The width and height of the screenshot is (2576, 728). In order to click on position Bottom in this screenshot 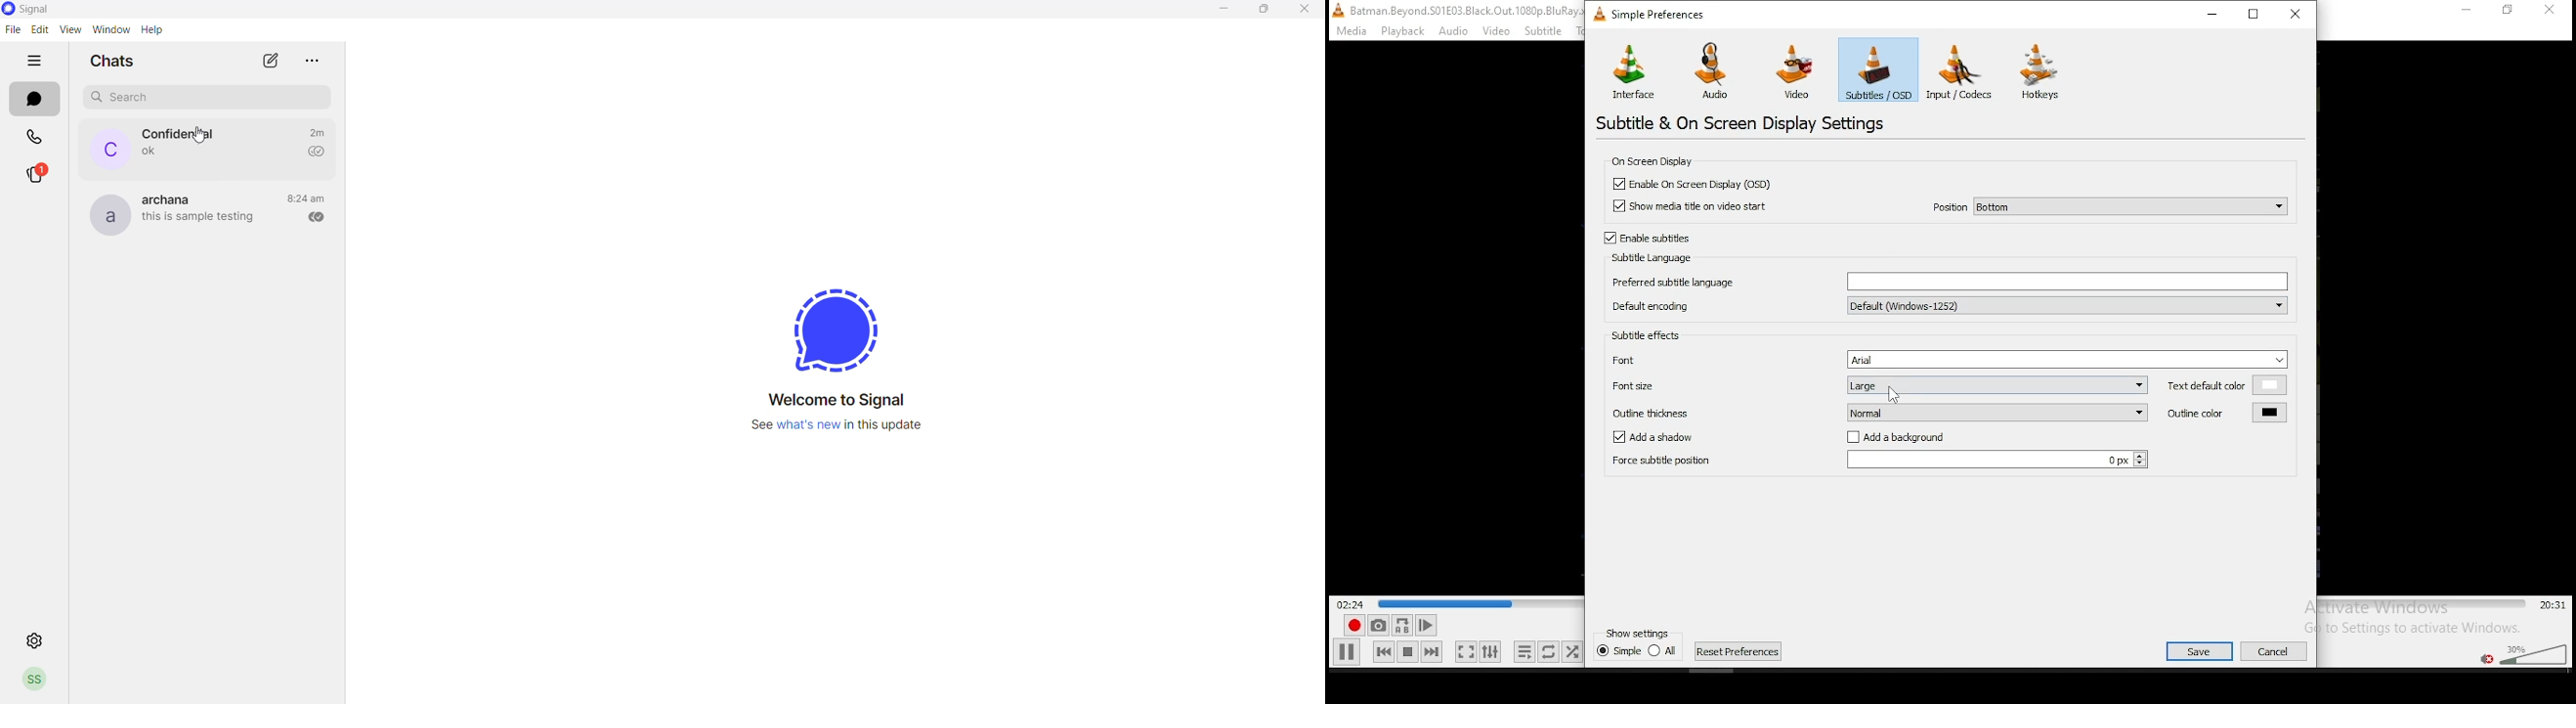, I will do `click(2108, 205)`.